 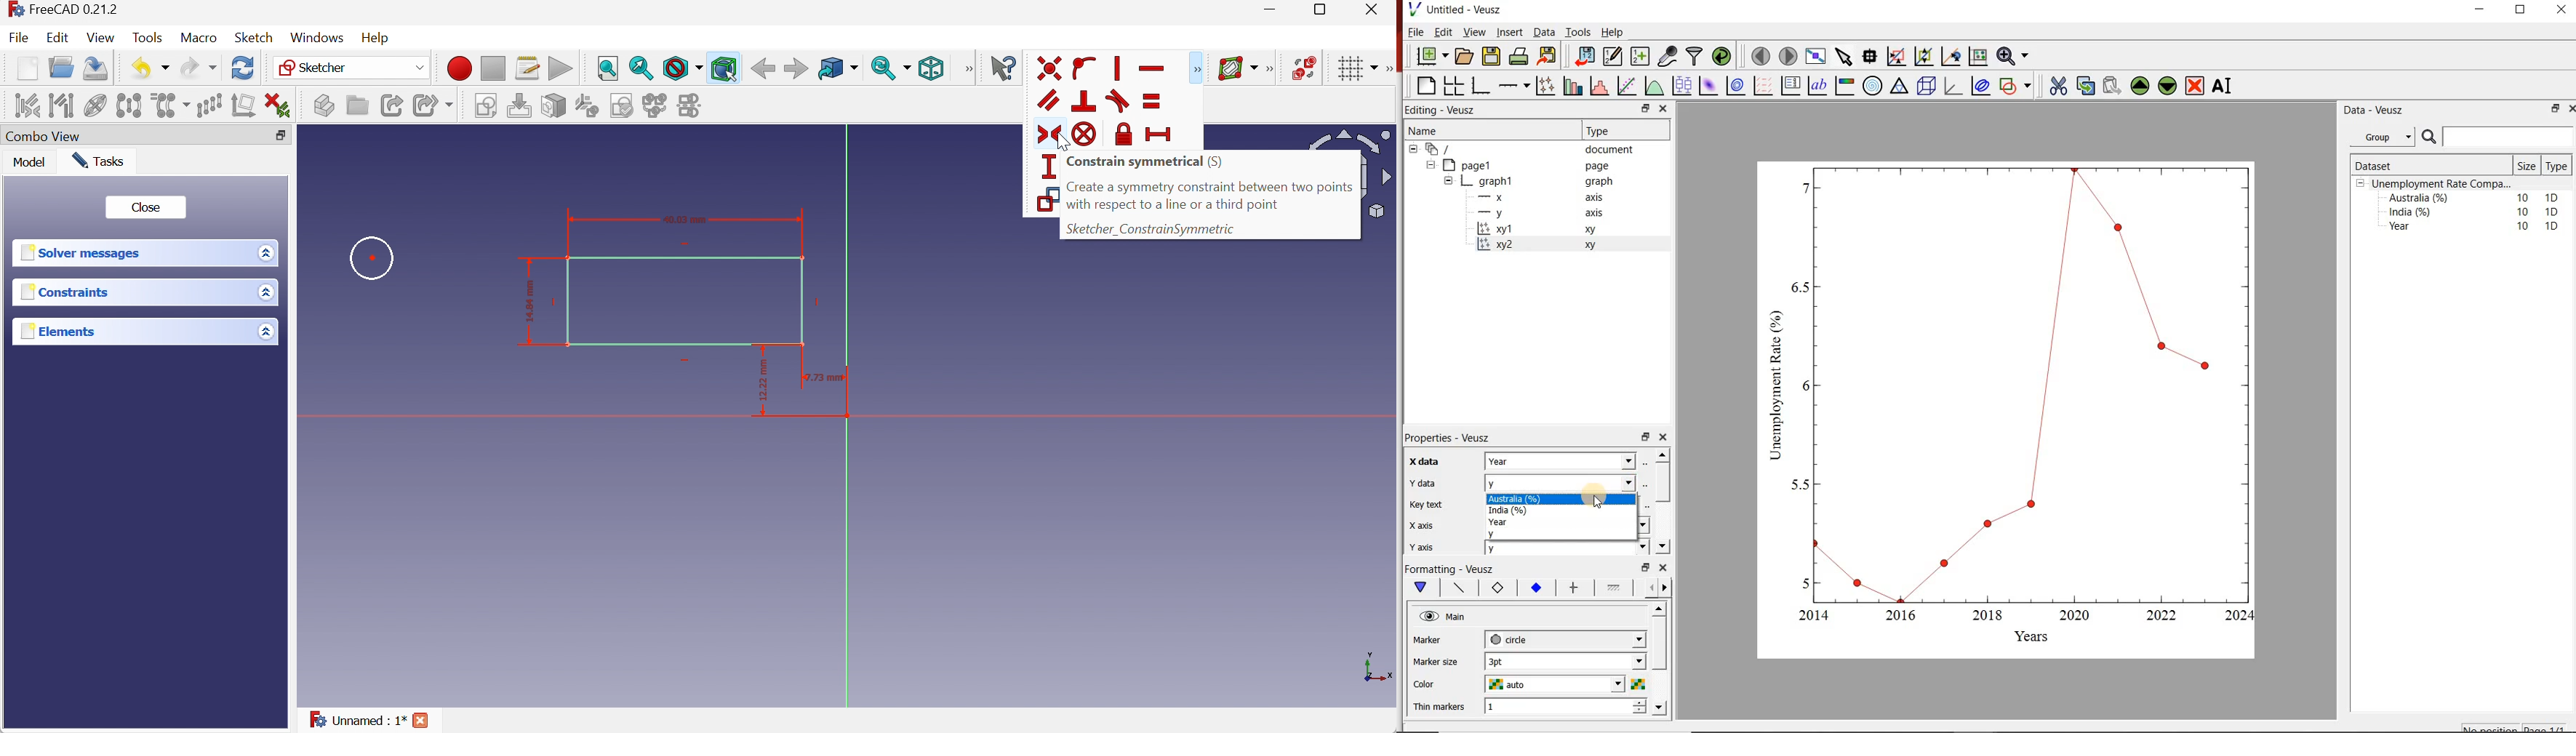 What do you see at coordinates (1531, 165) in the screenshot?
I see `page1 page` at bounding box center [1531, 165].